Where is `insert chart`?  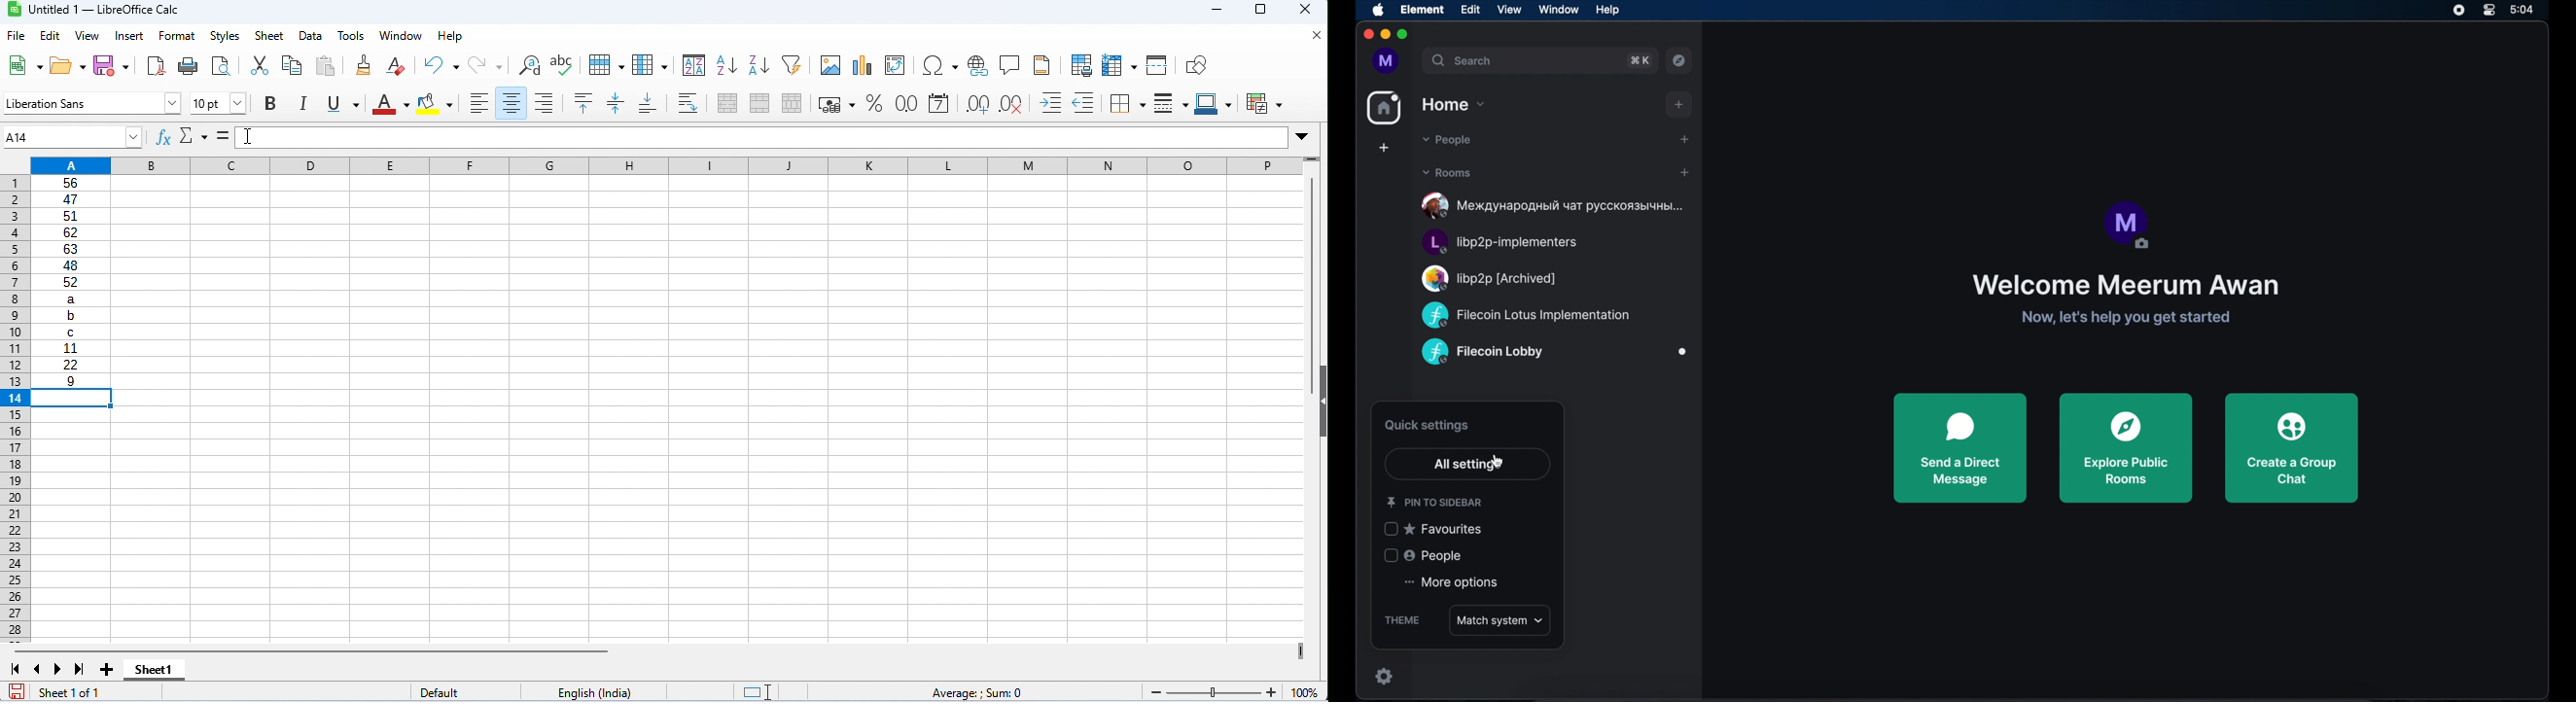 insert chart is located at coordinates (861, 66).